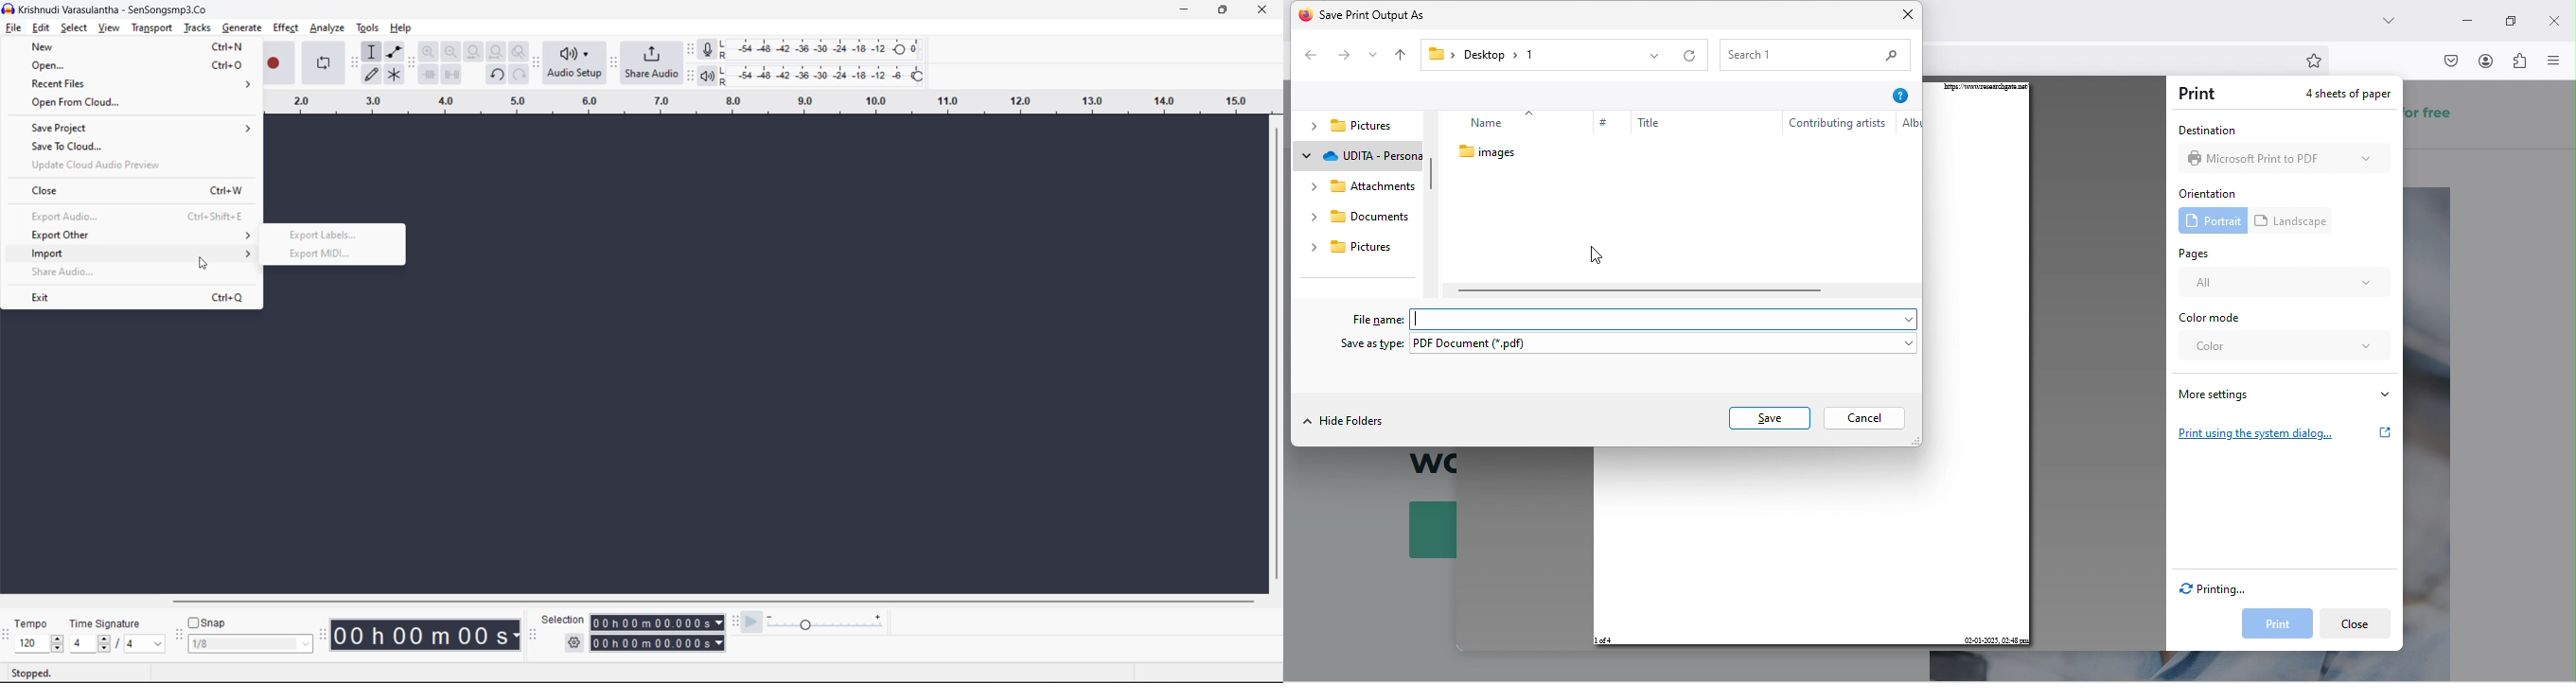 The image size is (2576, 700). I want to click on contributing artists, so click(1836, 126).